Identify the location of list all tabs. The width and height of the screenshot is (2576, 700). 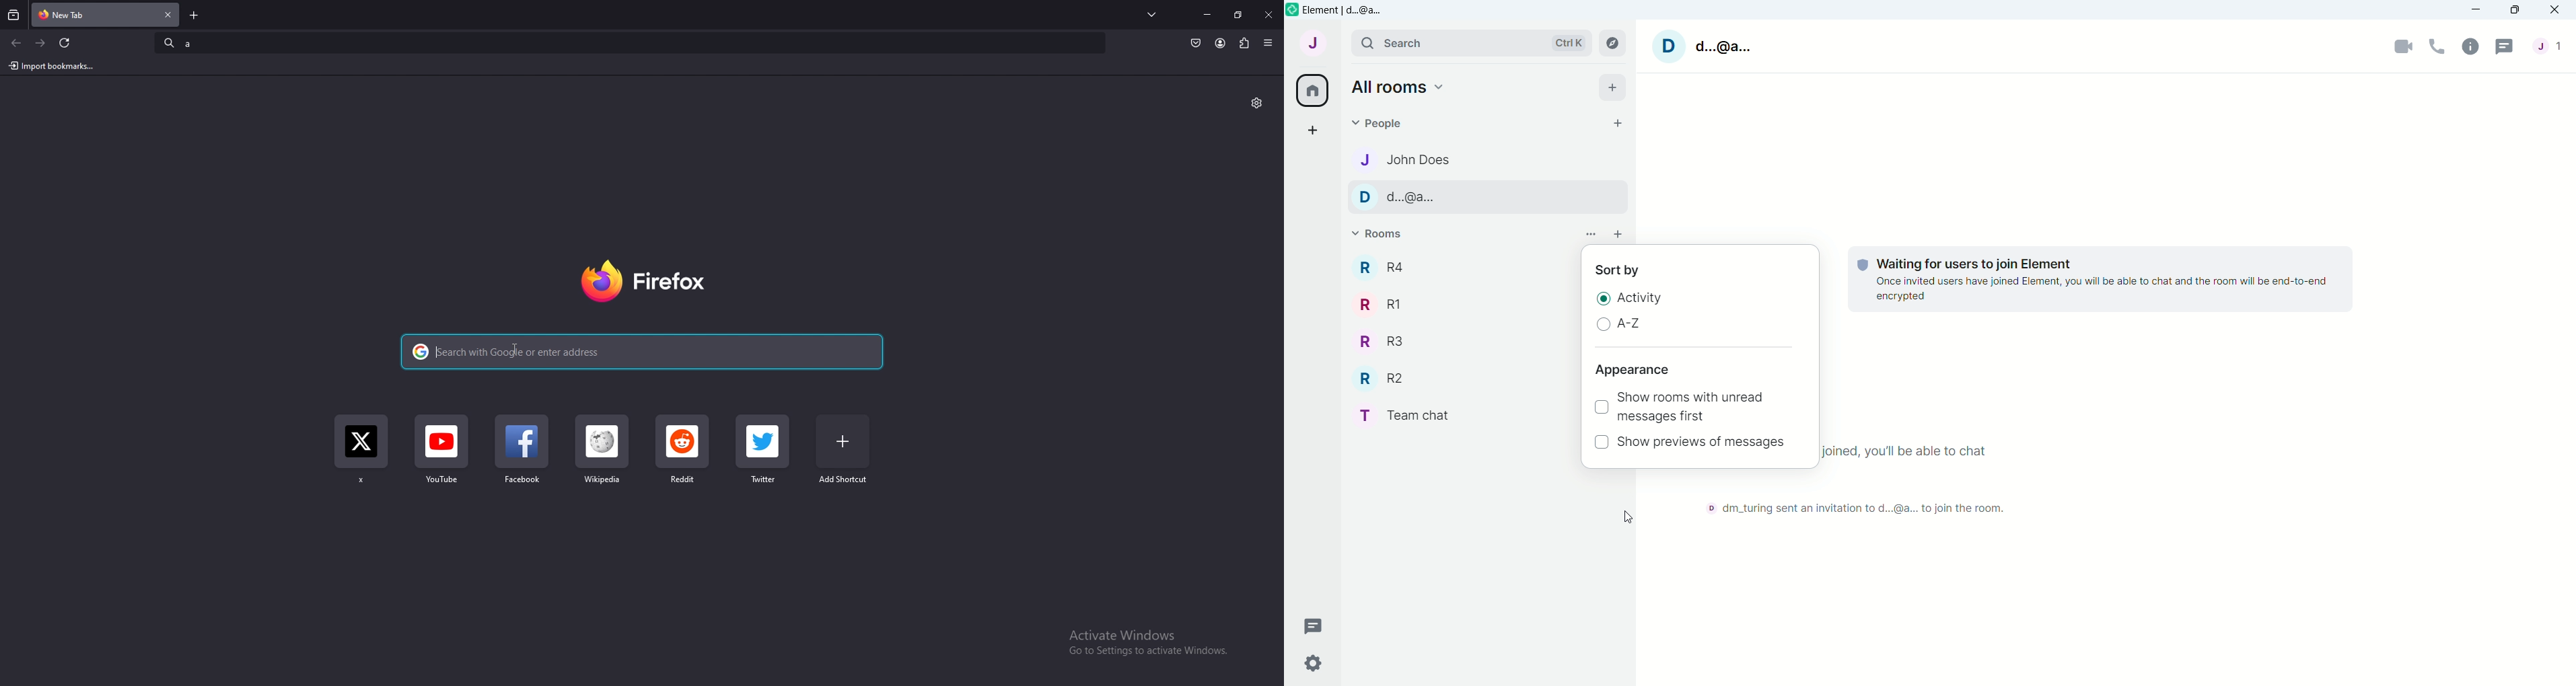
(1153, 13).